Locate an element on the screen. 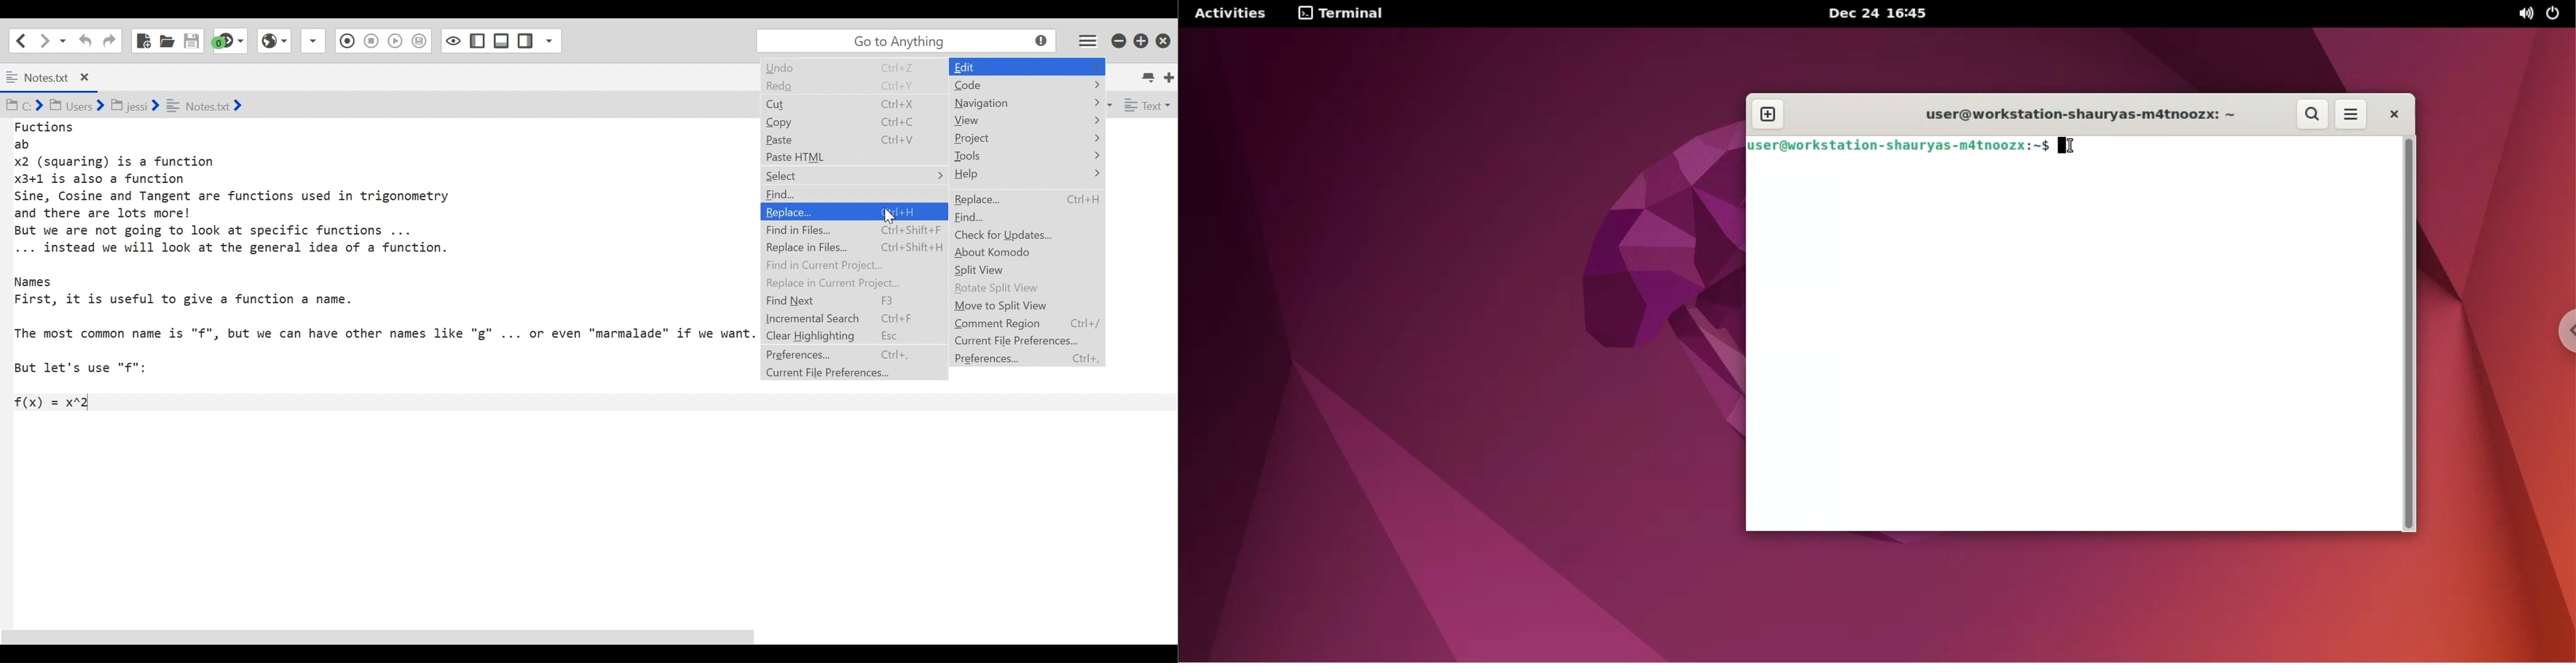 The height and width of the screenshot is (672, 2576). File Type is located at coordinates (1146, 107).